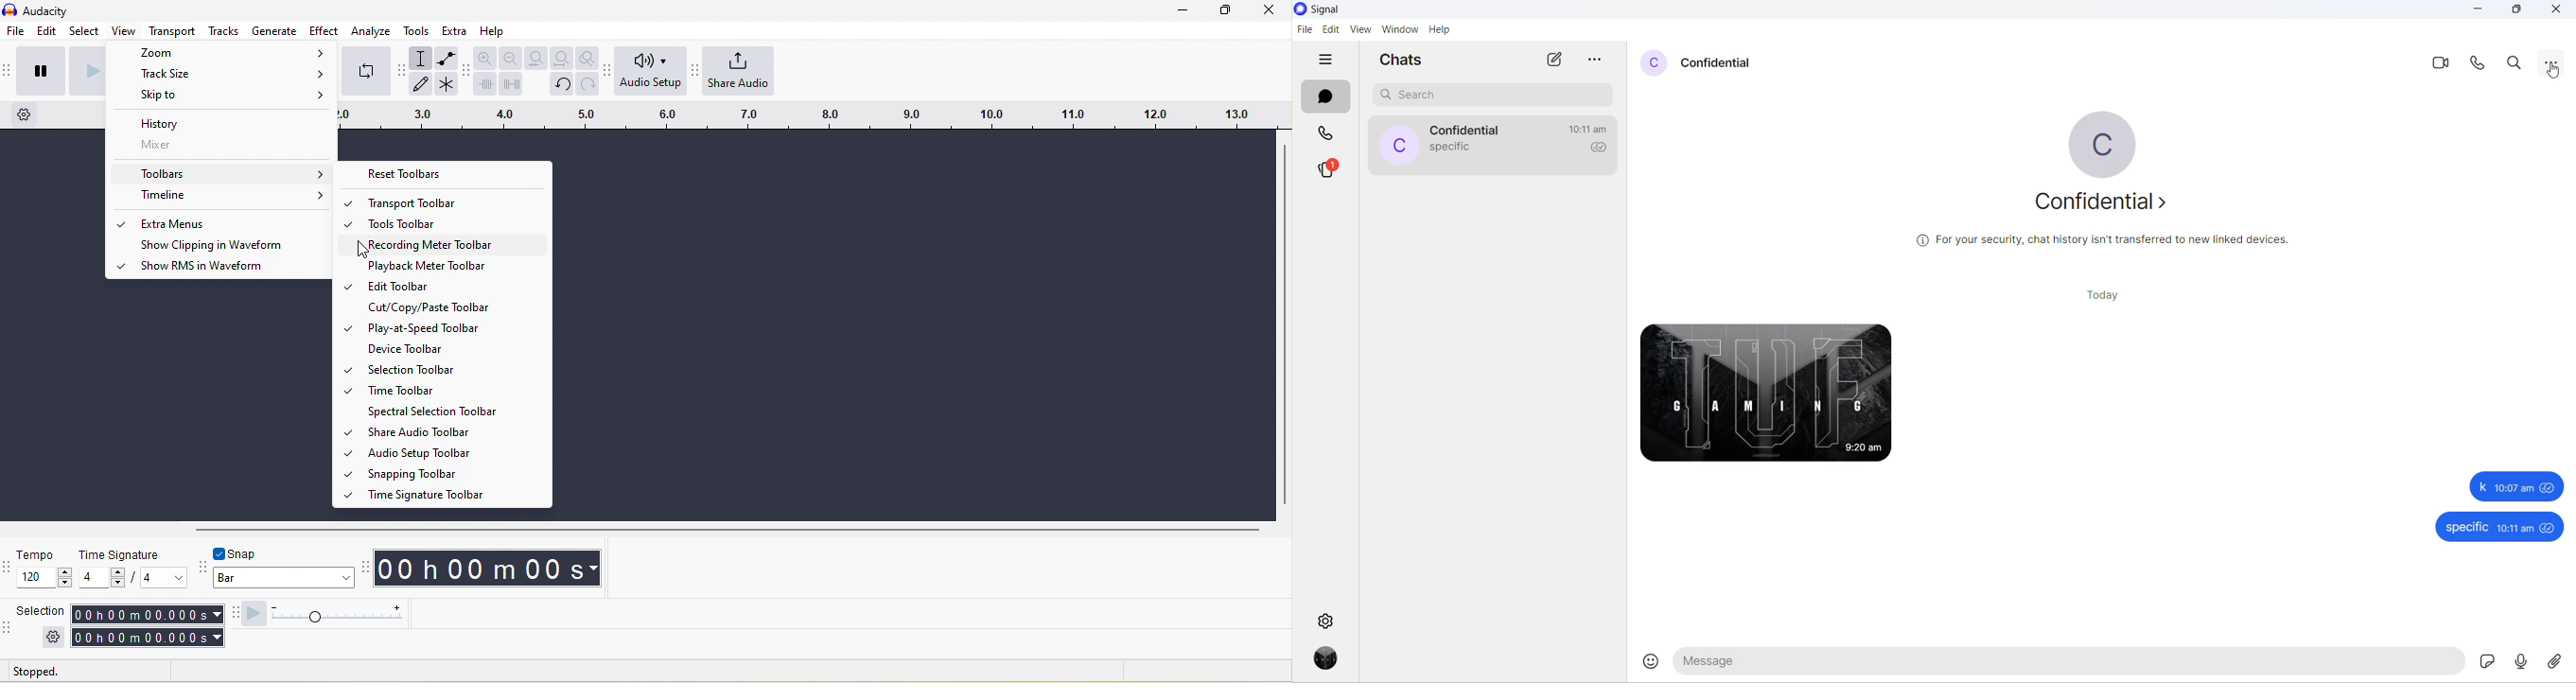 This screenshot has width=2576, height=700. What do you see at coordinates (364, 250) in the screenshot?
I see `cursor` at bounding box center [364, 250].